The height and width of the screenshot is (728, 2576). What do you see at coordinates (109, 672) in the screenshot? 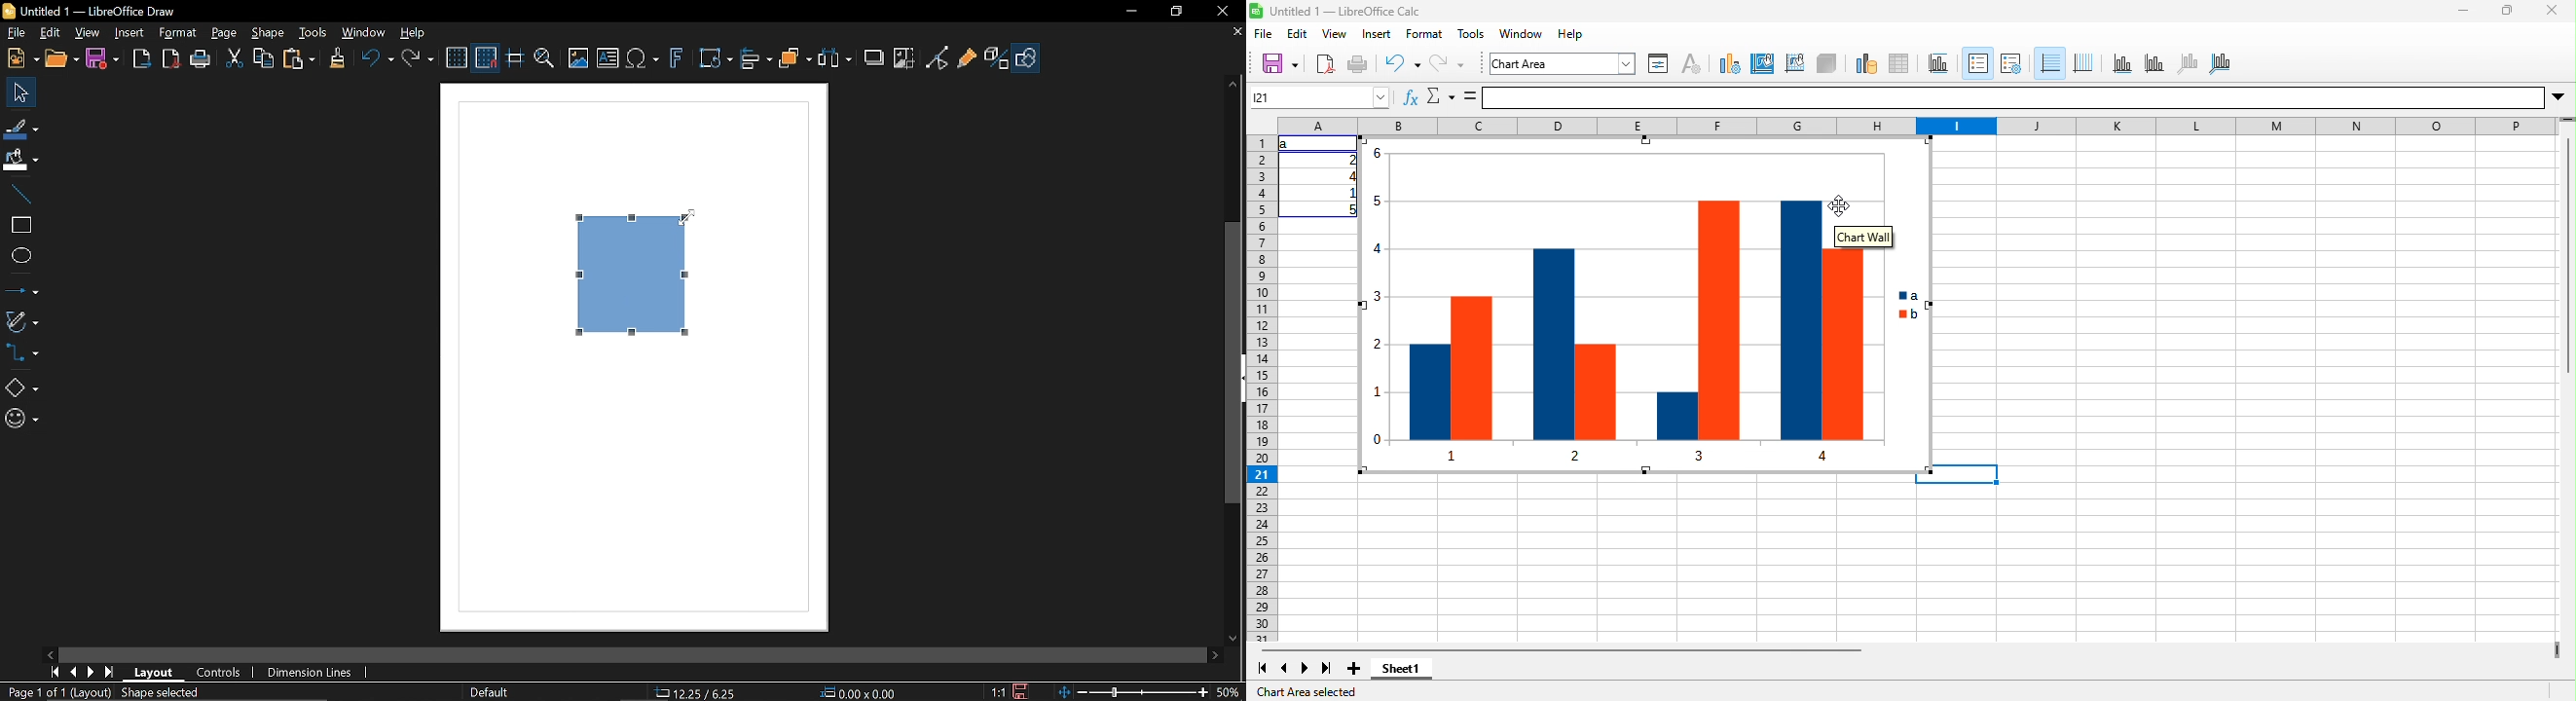
I see `last page` at bounding box center [109, 672].